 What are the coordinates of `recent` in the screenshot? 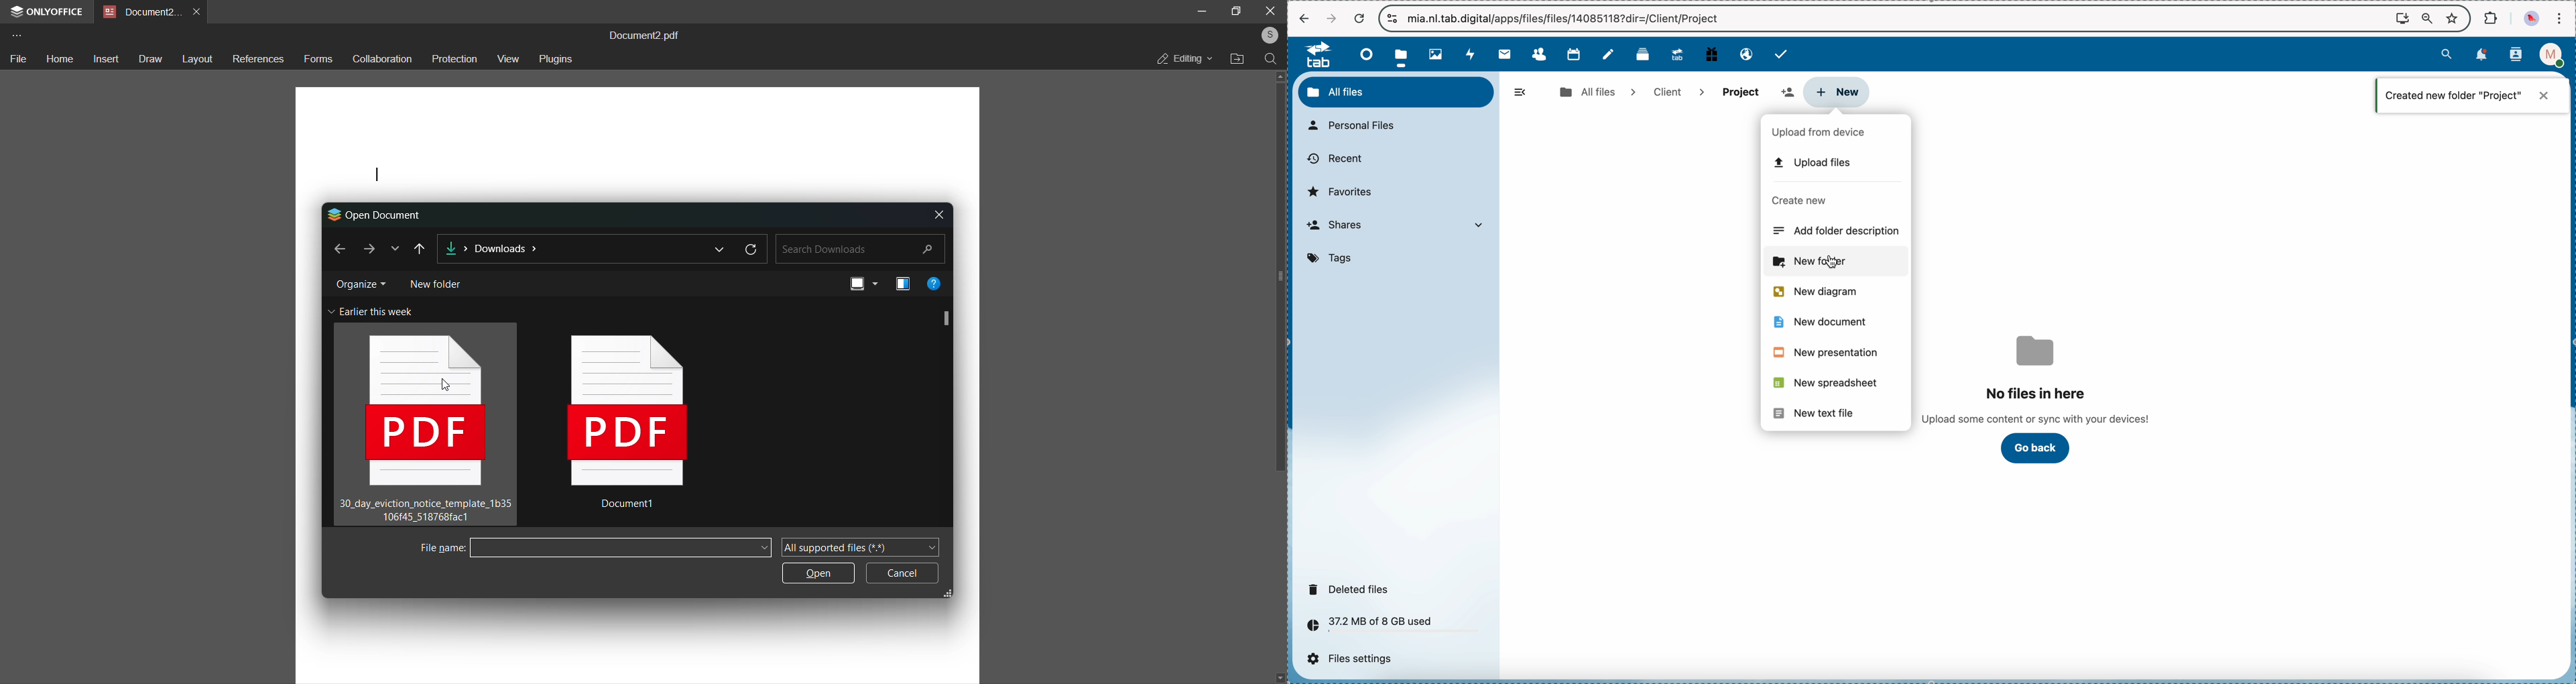 It's located at (1334, 159).